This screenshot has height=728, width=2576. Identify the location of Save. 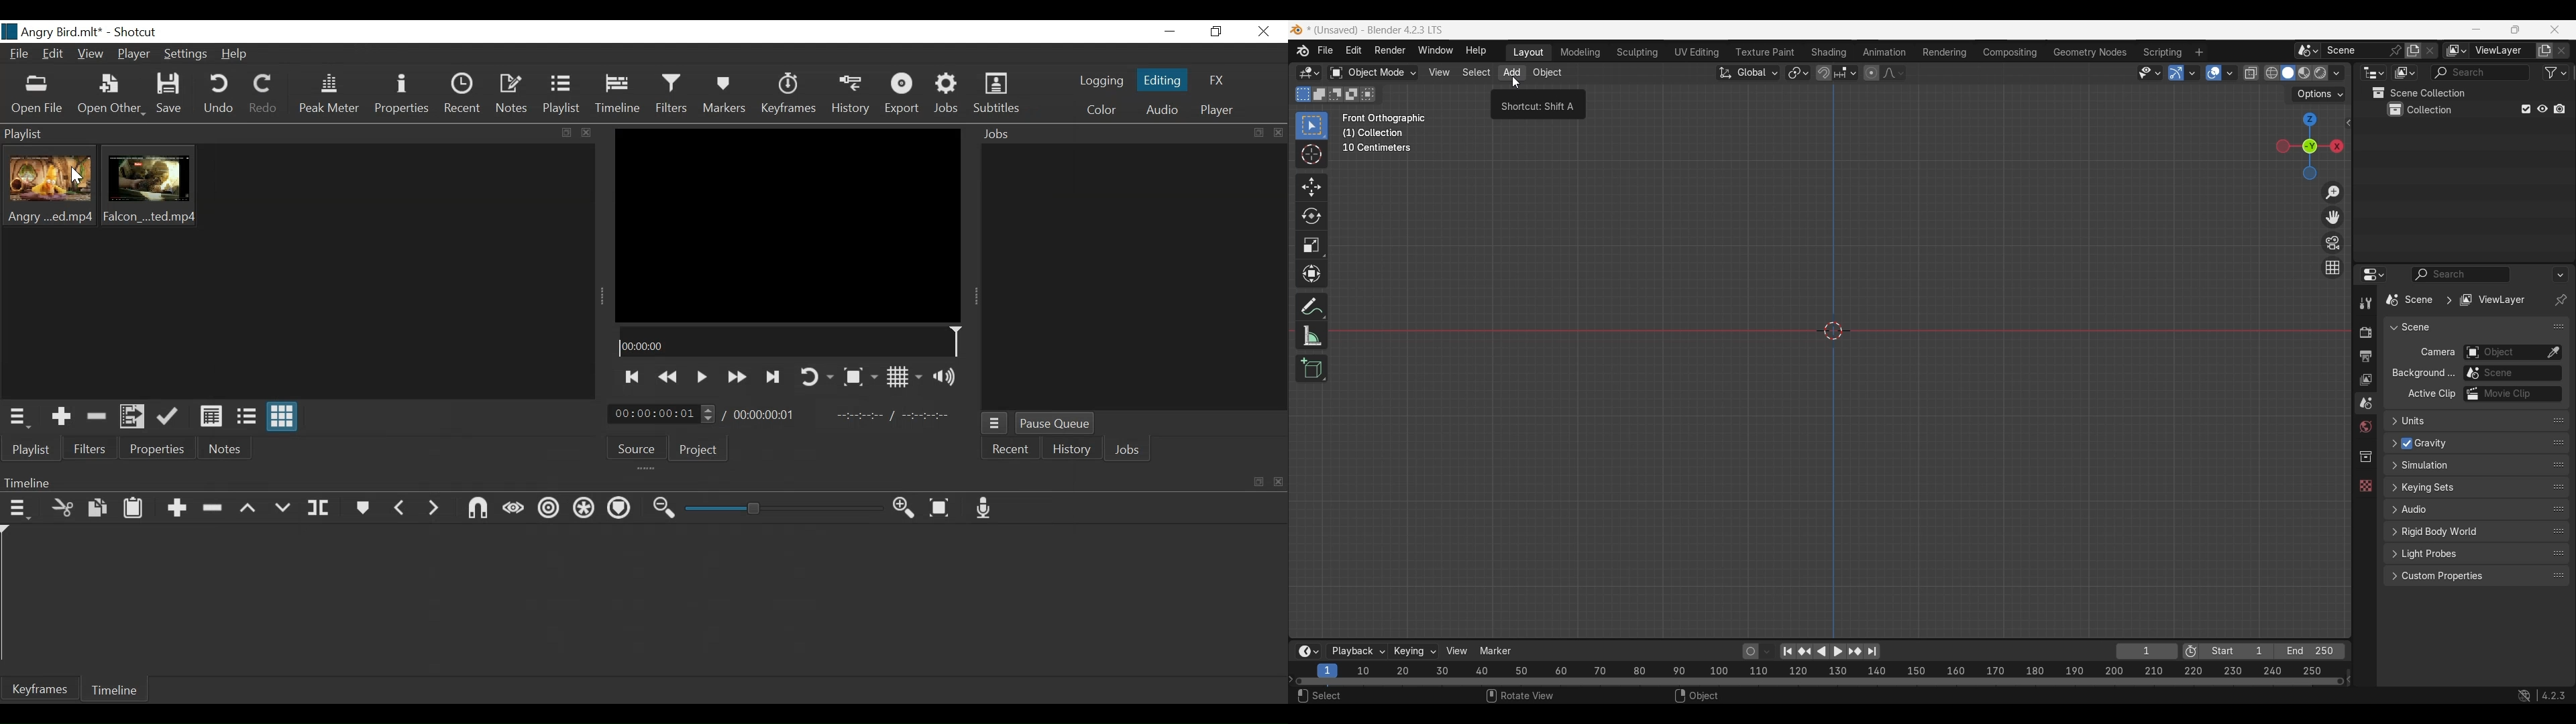
(170, 95).